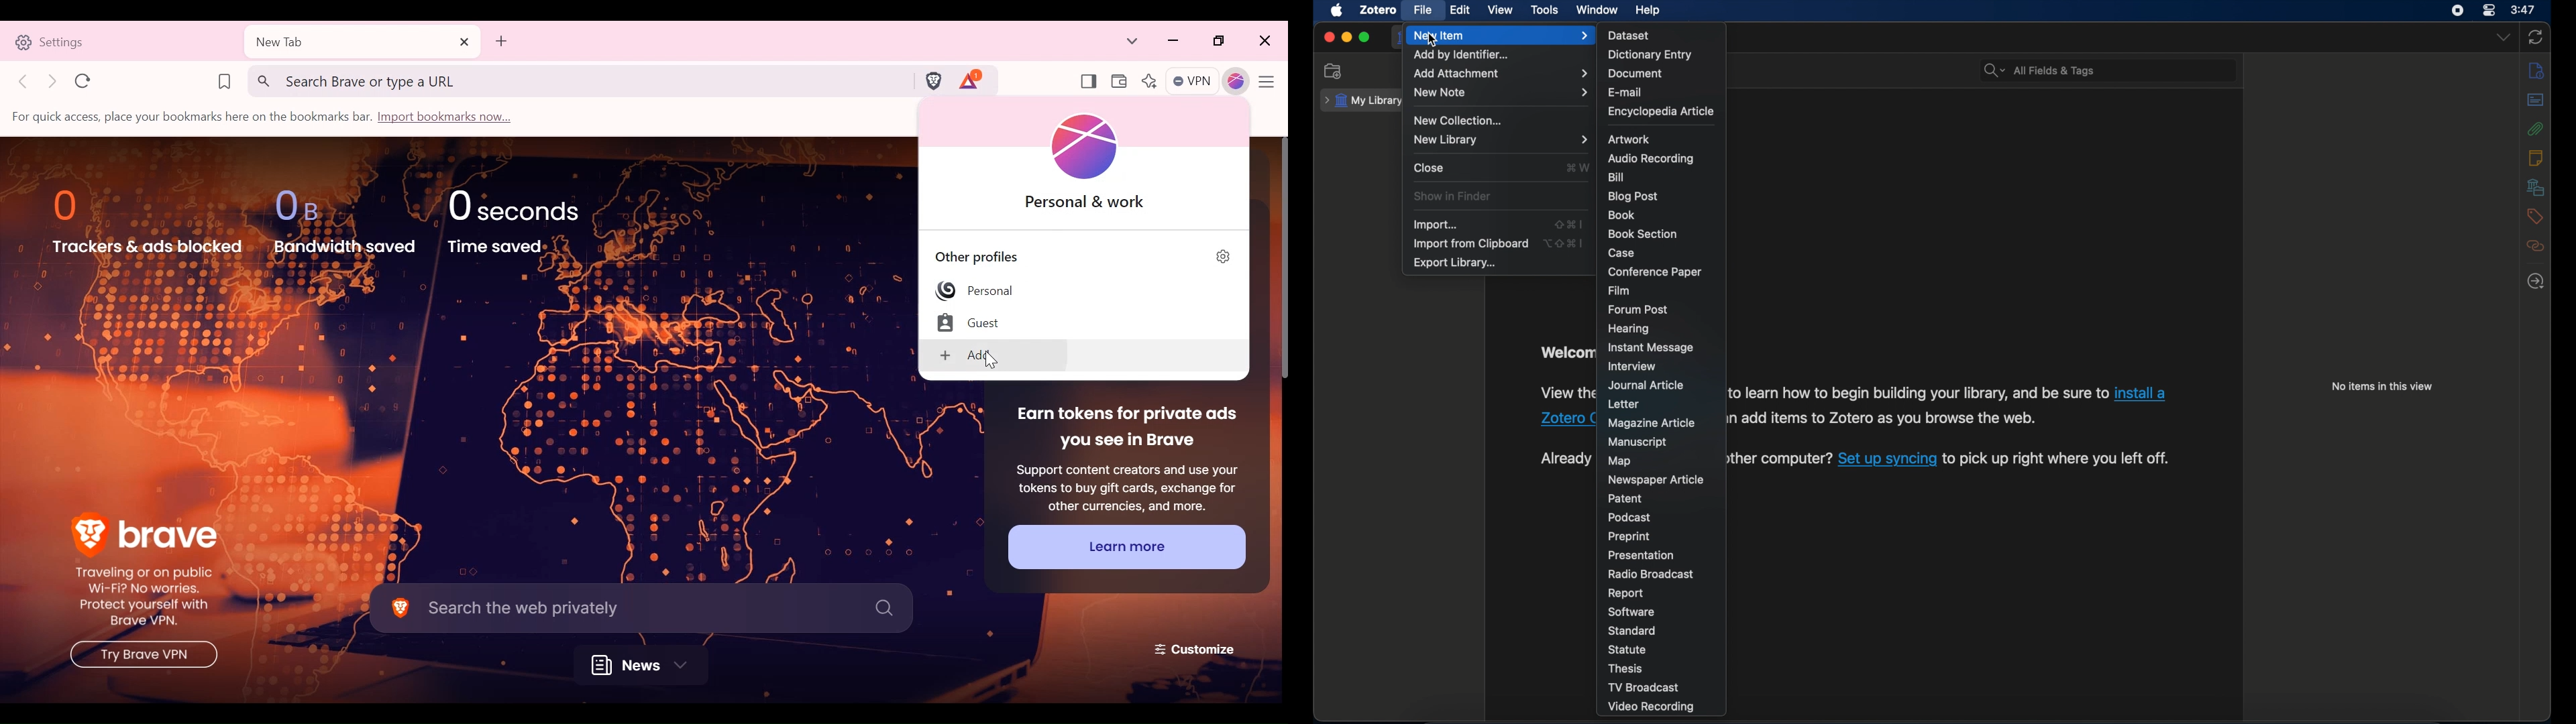 The image size is (2576, 728). What do you see at coordinates (1654, 272) in the screenshot?
I see `conference paper` at bounding box center [1654, 272].